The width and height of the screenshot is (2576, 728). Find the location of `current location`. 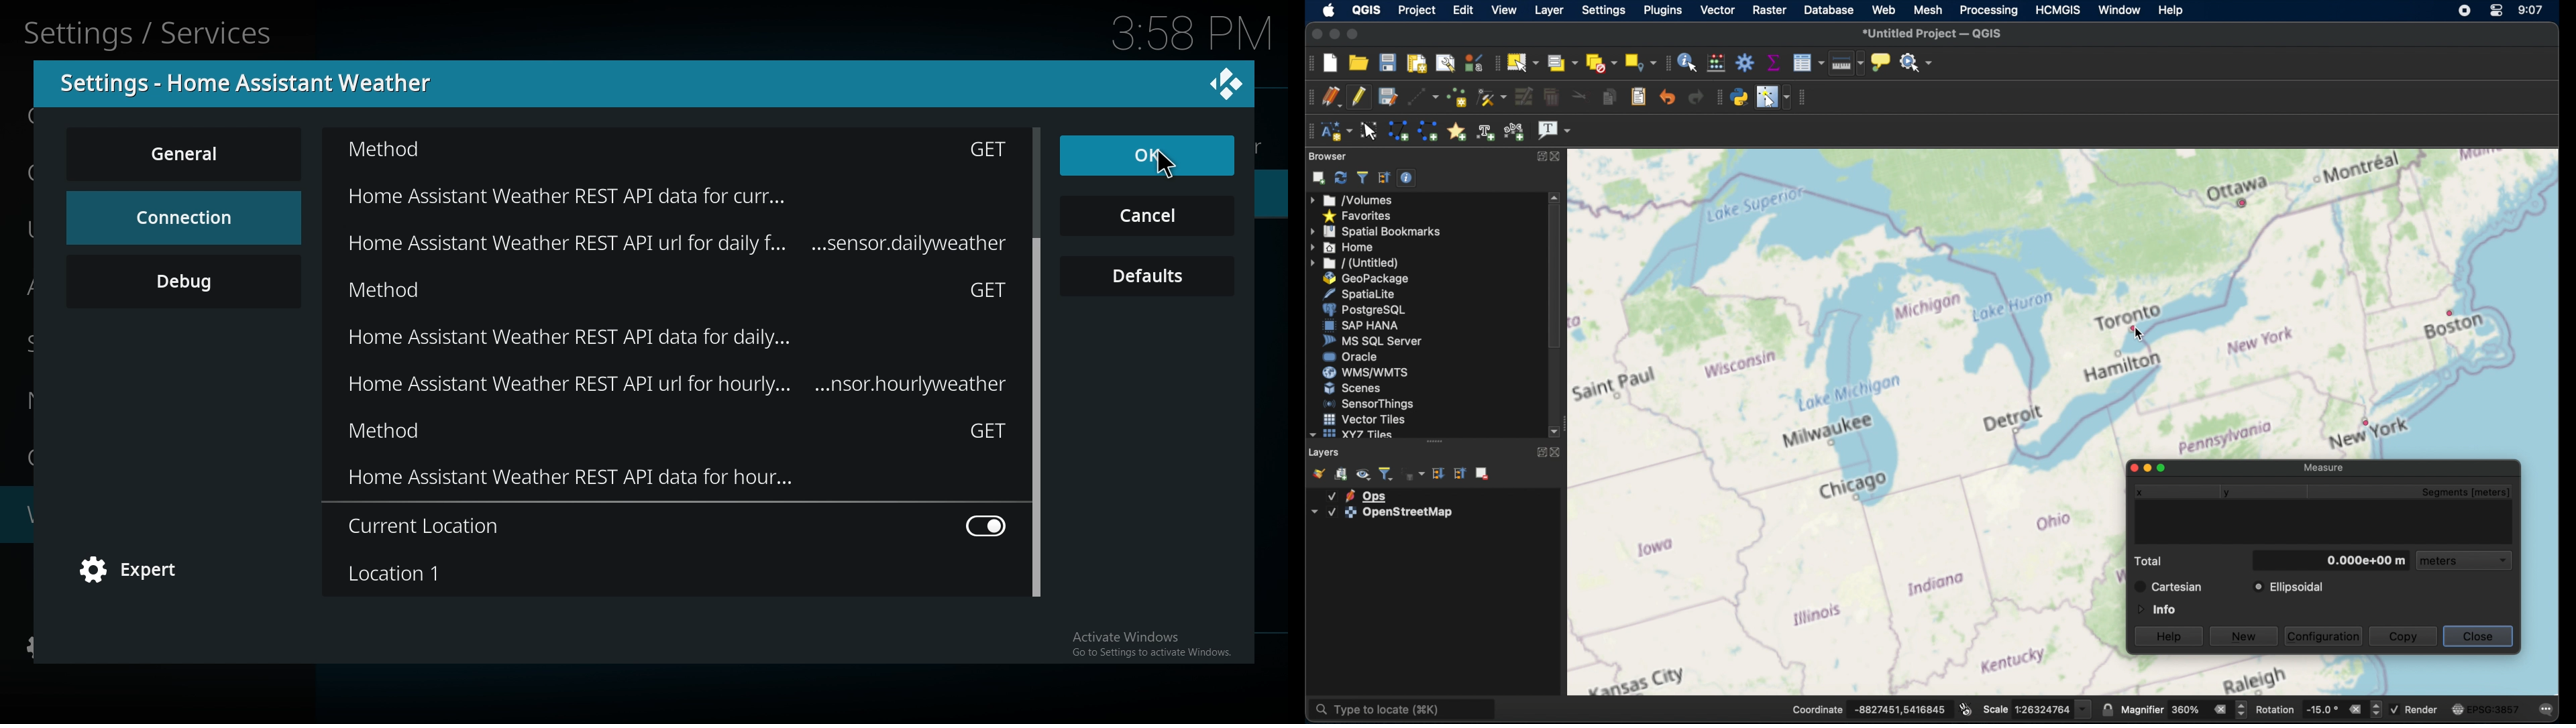

current location is located at coordinates (680, 526).